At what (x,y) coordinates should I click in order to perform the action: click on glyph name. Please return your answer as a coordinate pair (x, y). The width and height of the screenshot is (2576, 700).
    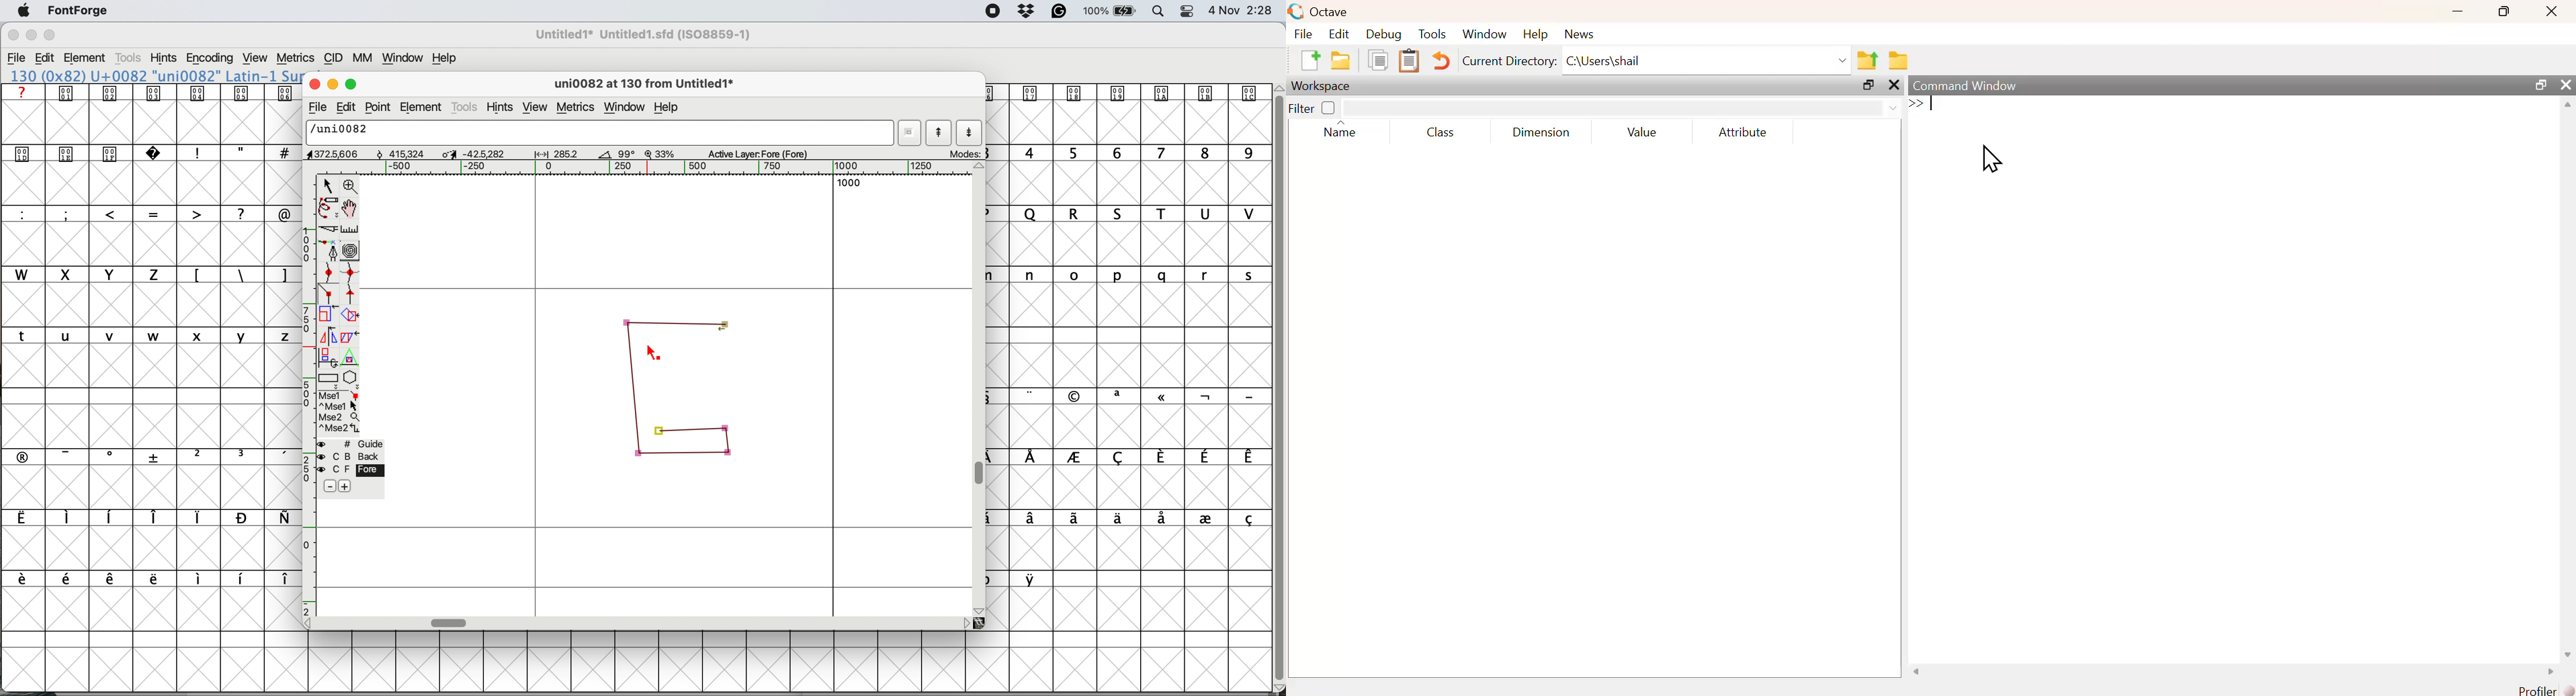
    Looking at the image, I should click on (642, 85).